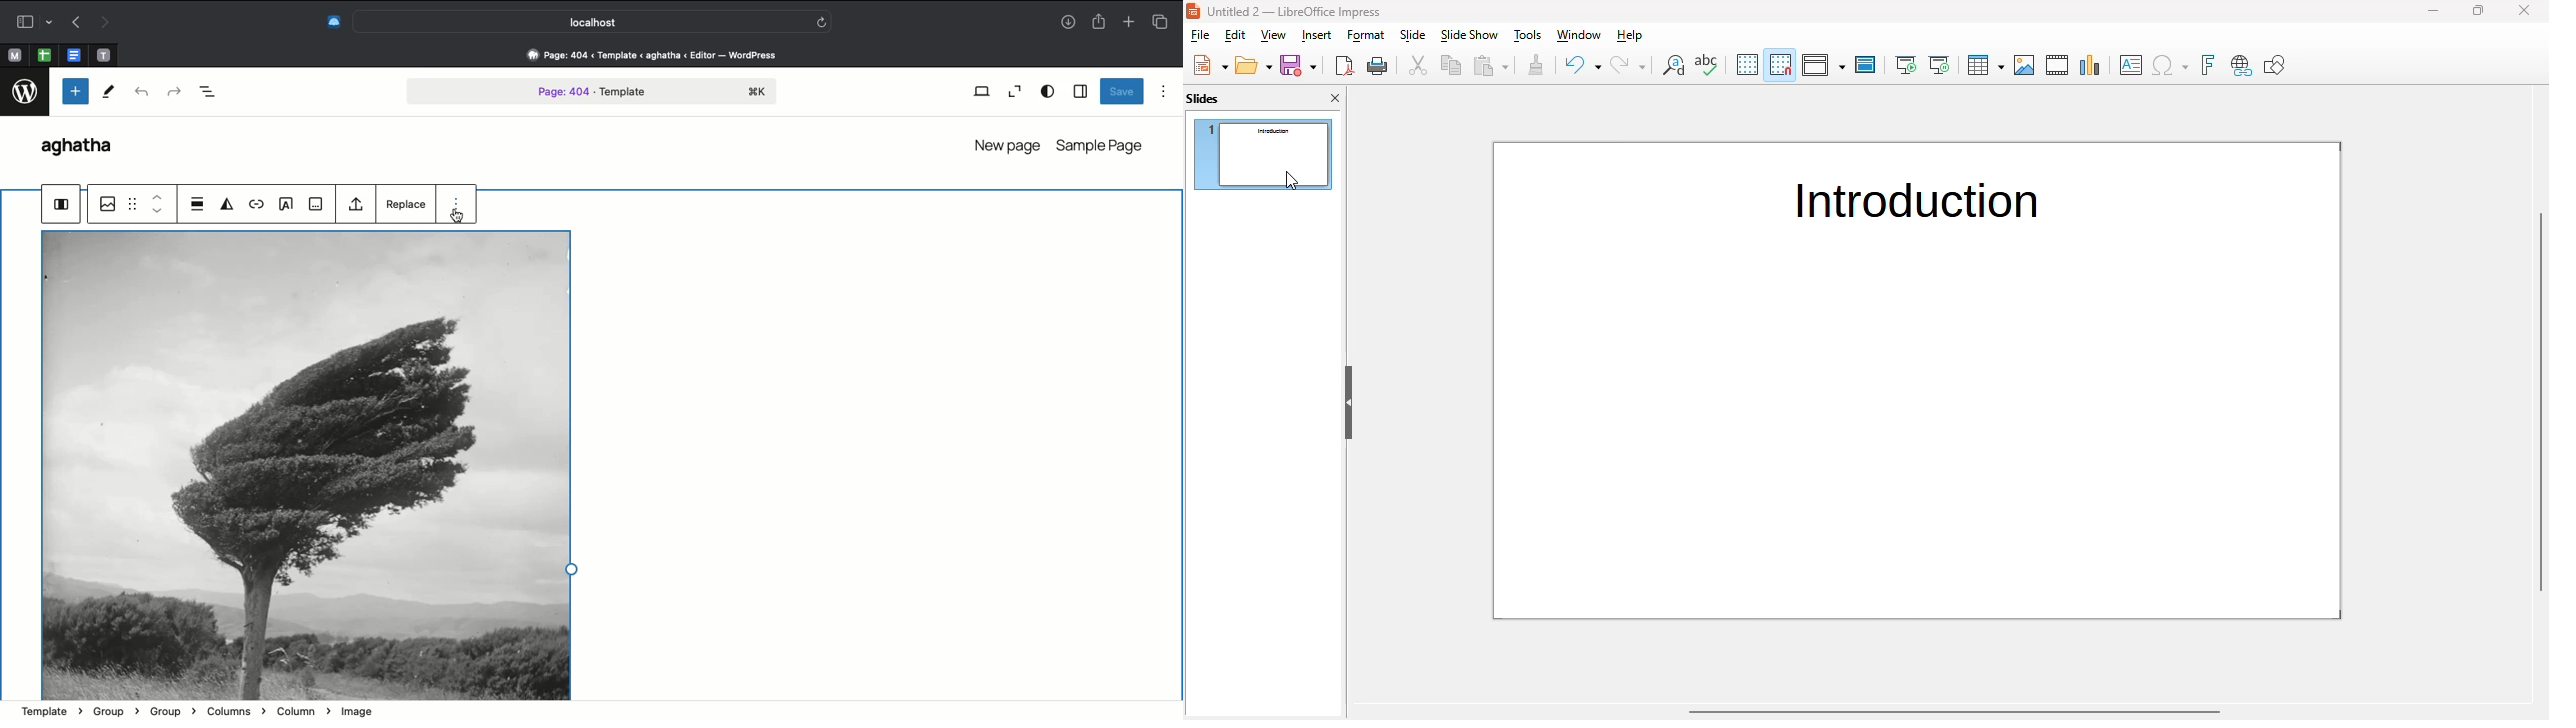  Describe the element at coordinates (1413, 34) in the screenshot. I see `slide` at that location.